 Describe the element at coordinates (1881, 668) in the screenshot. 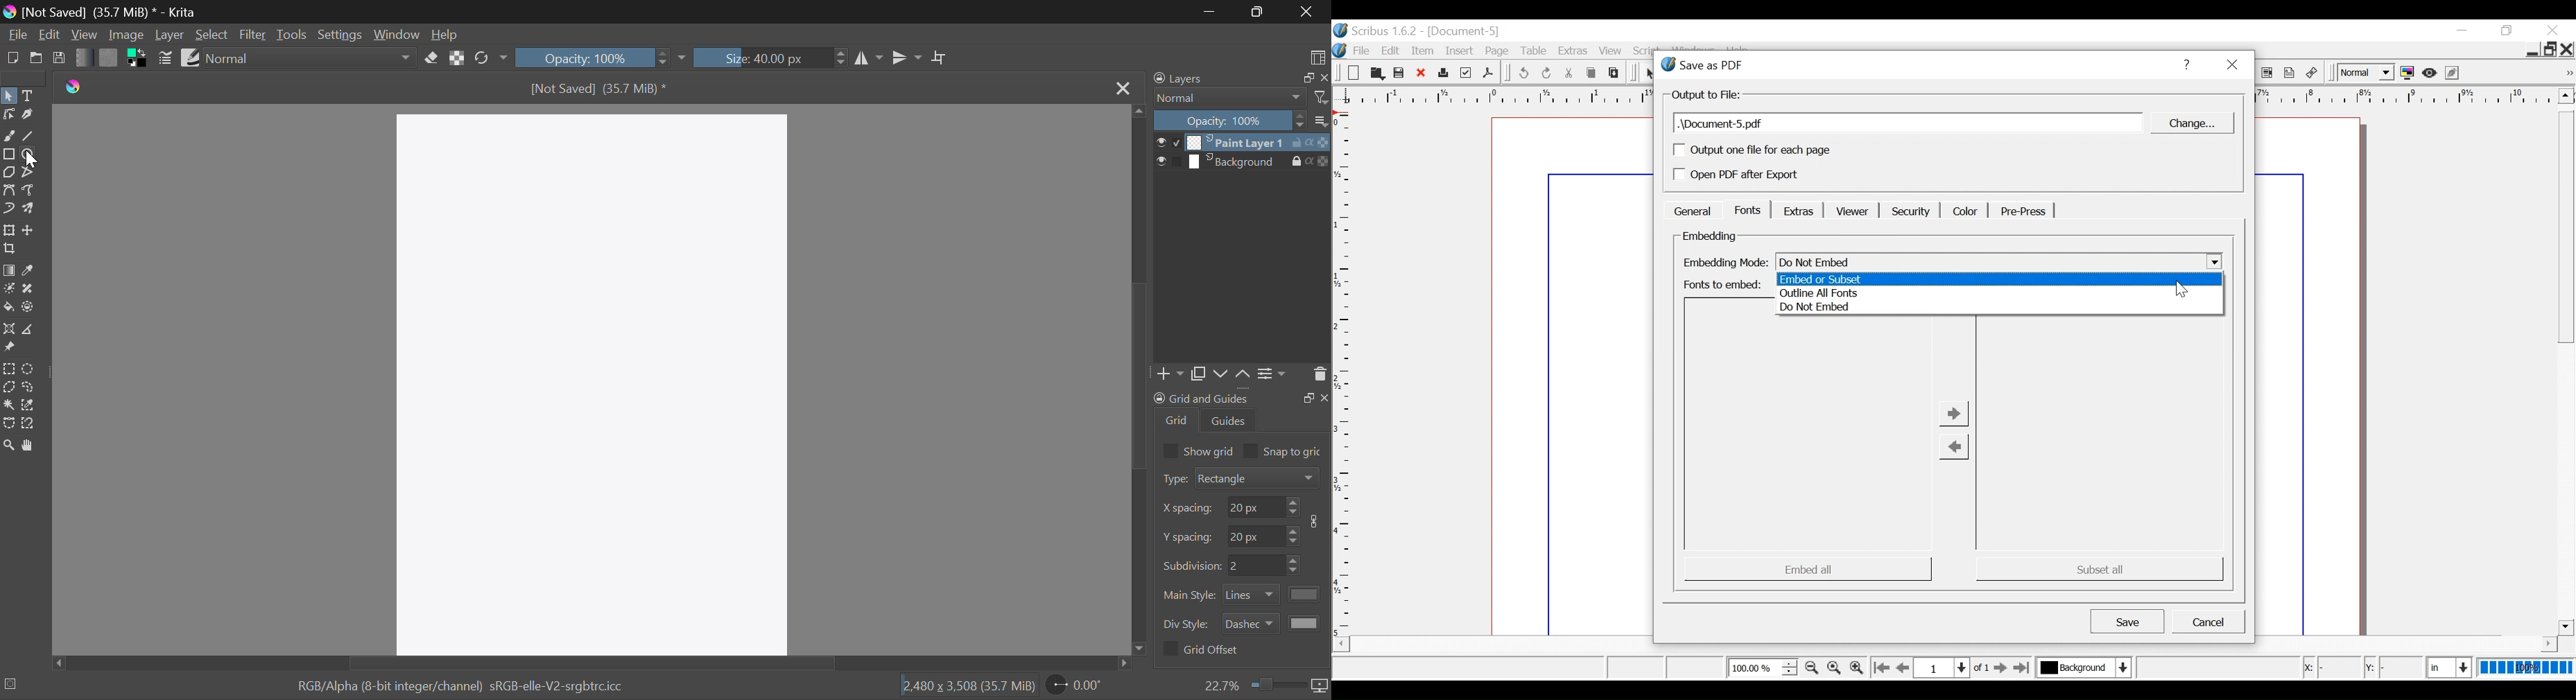

I see `Go to the first page` at that location.